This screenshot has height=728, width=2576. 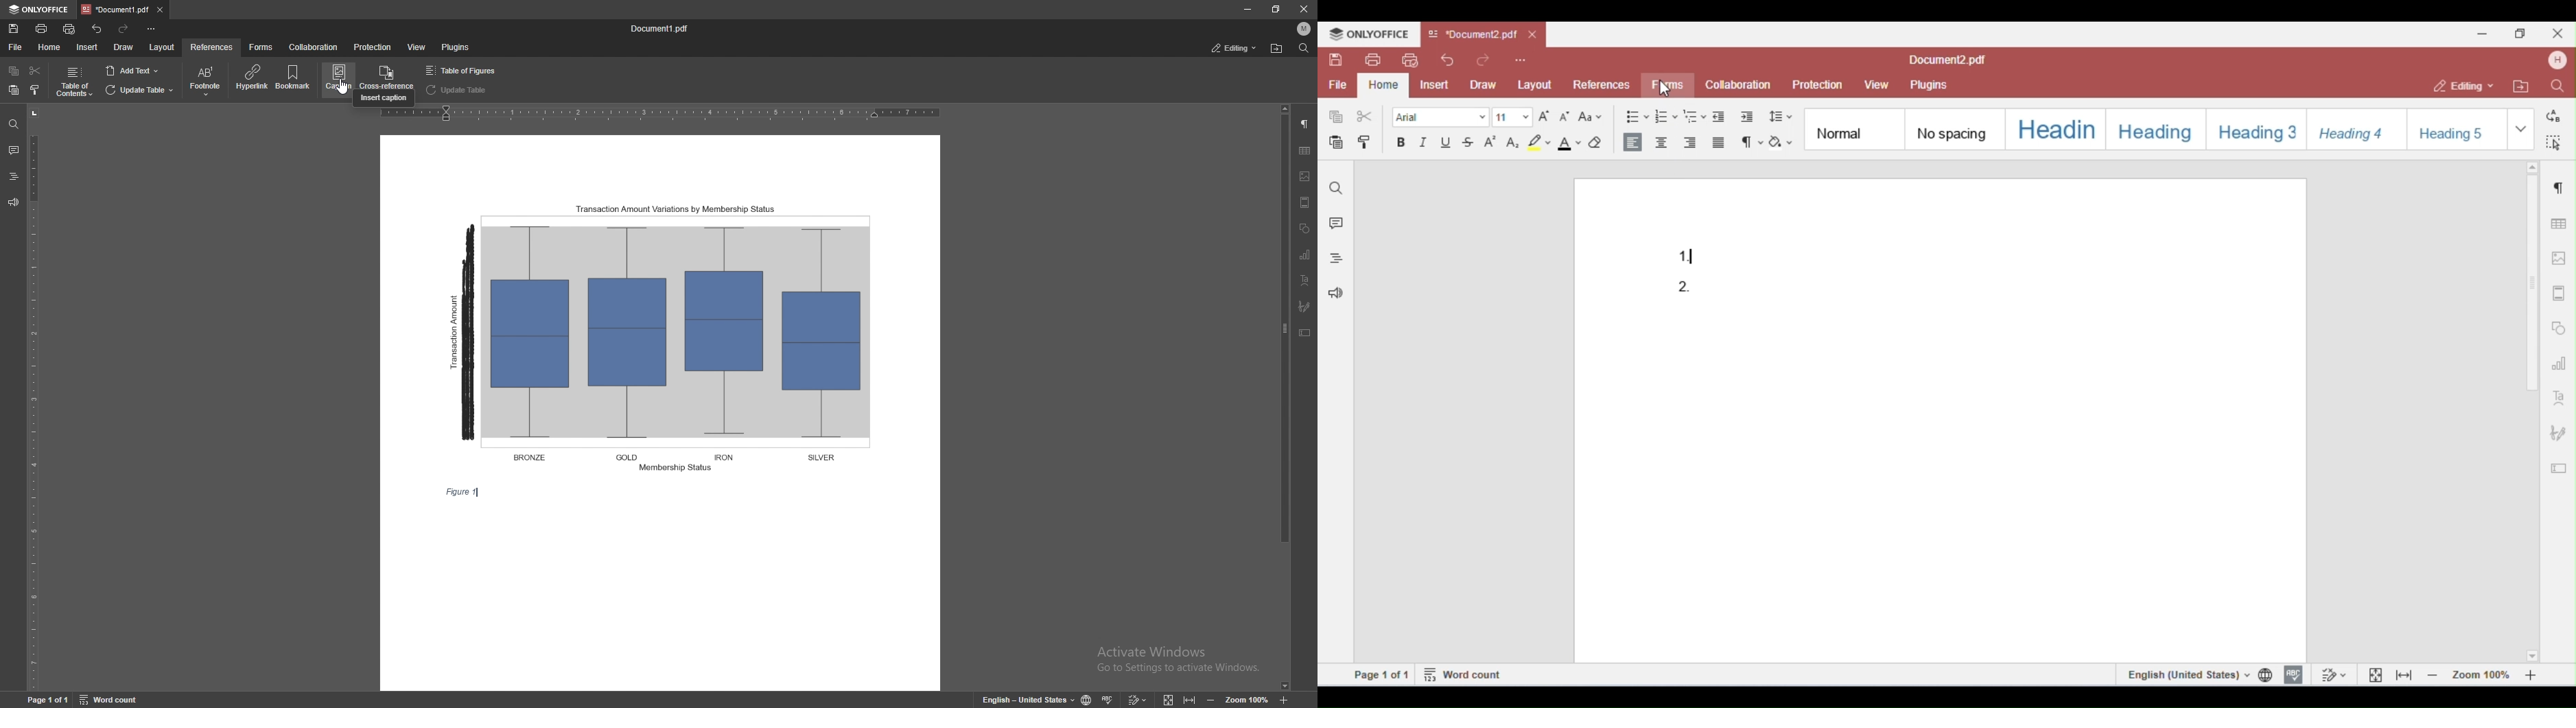 What do you see at coordinates (1274, 9) in the screenshot?
I see `resize` at bounding box center [1274, 9].